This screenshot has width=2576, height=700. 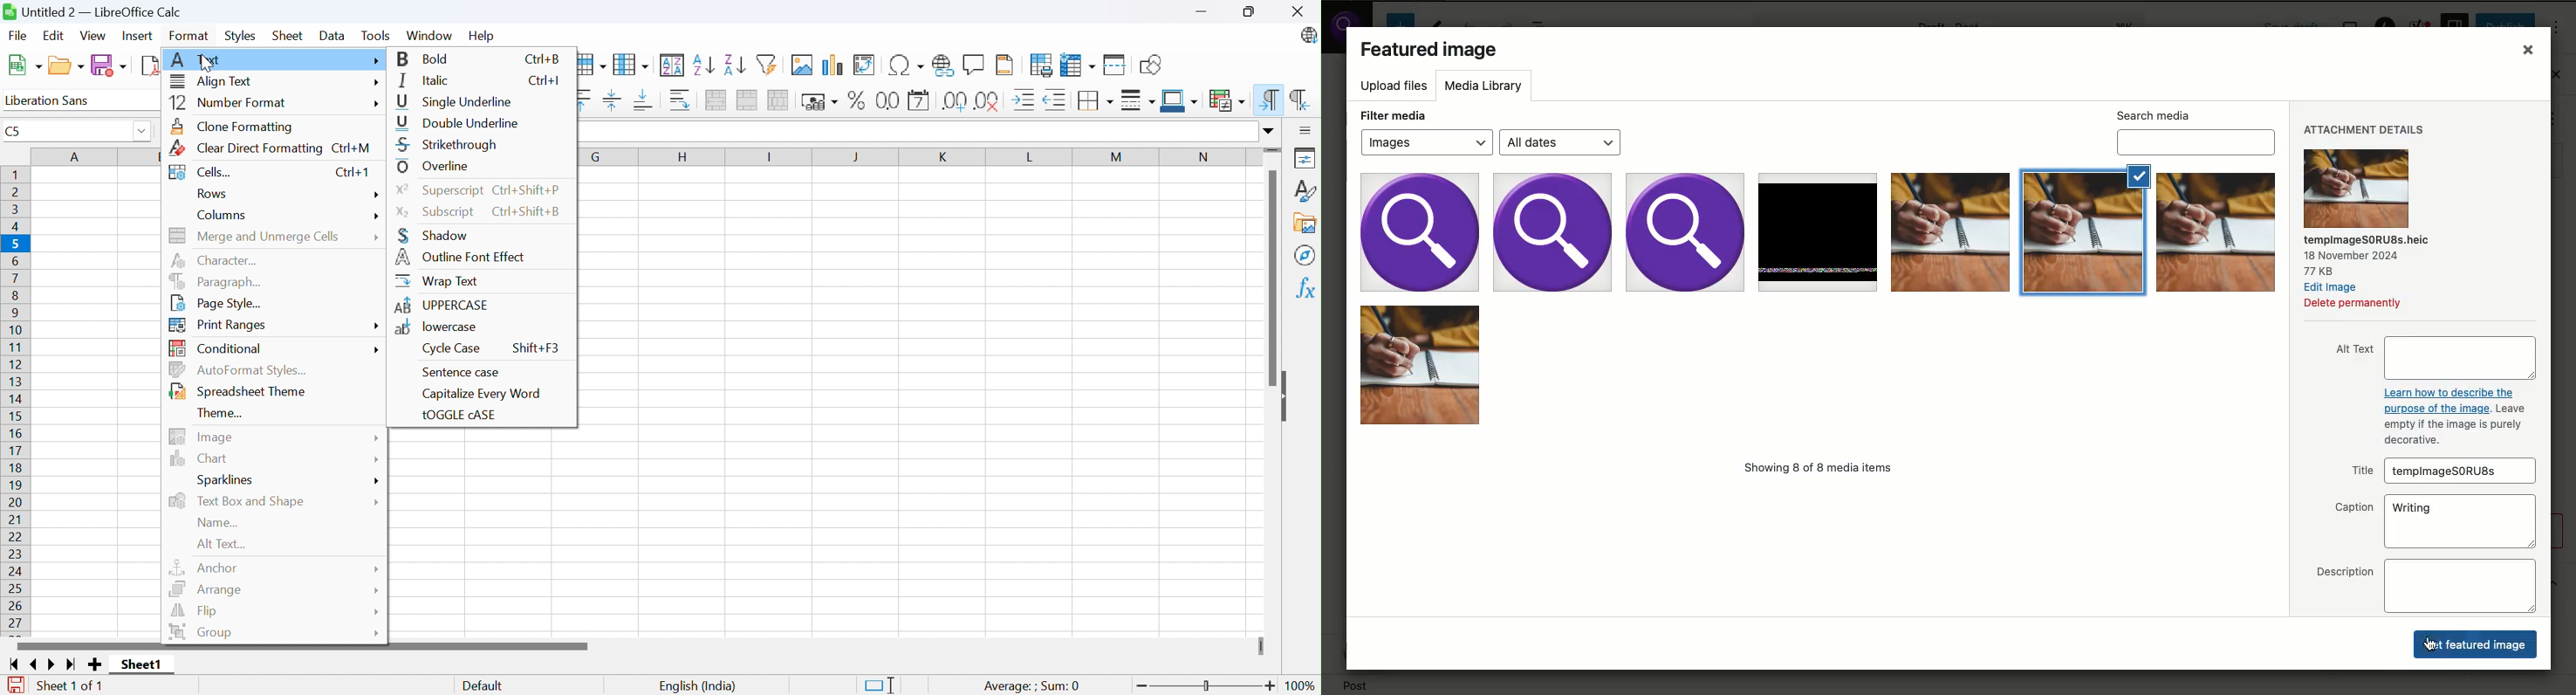 I want to click on Bold, so click(x=426, y=58).